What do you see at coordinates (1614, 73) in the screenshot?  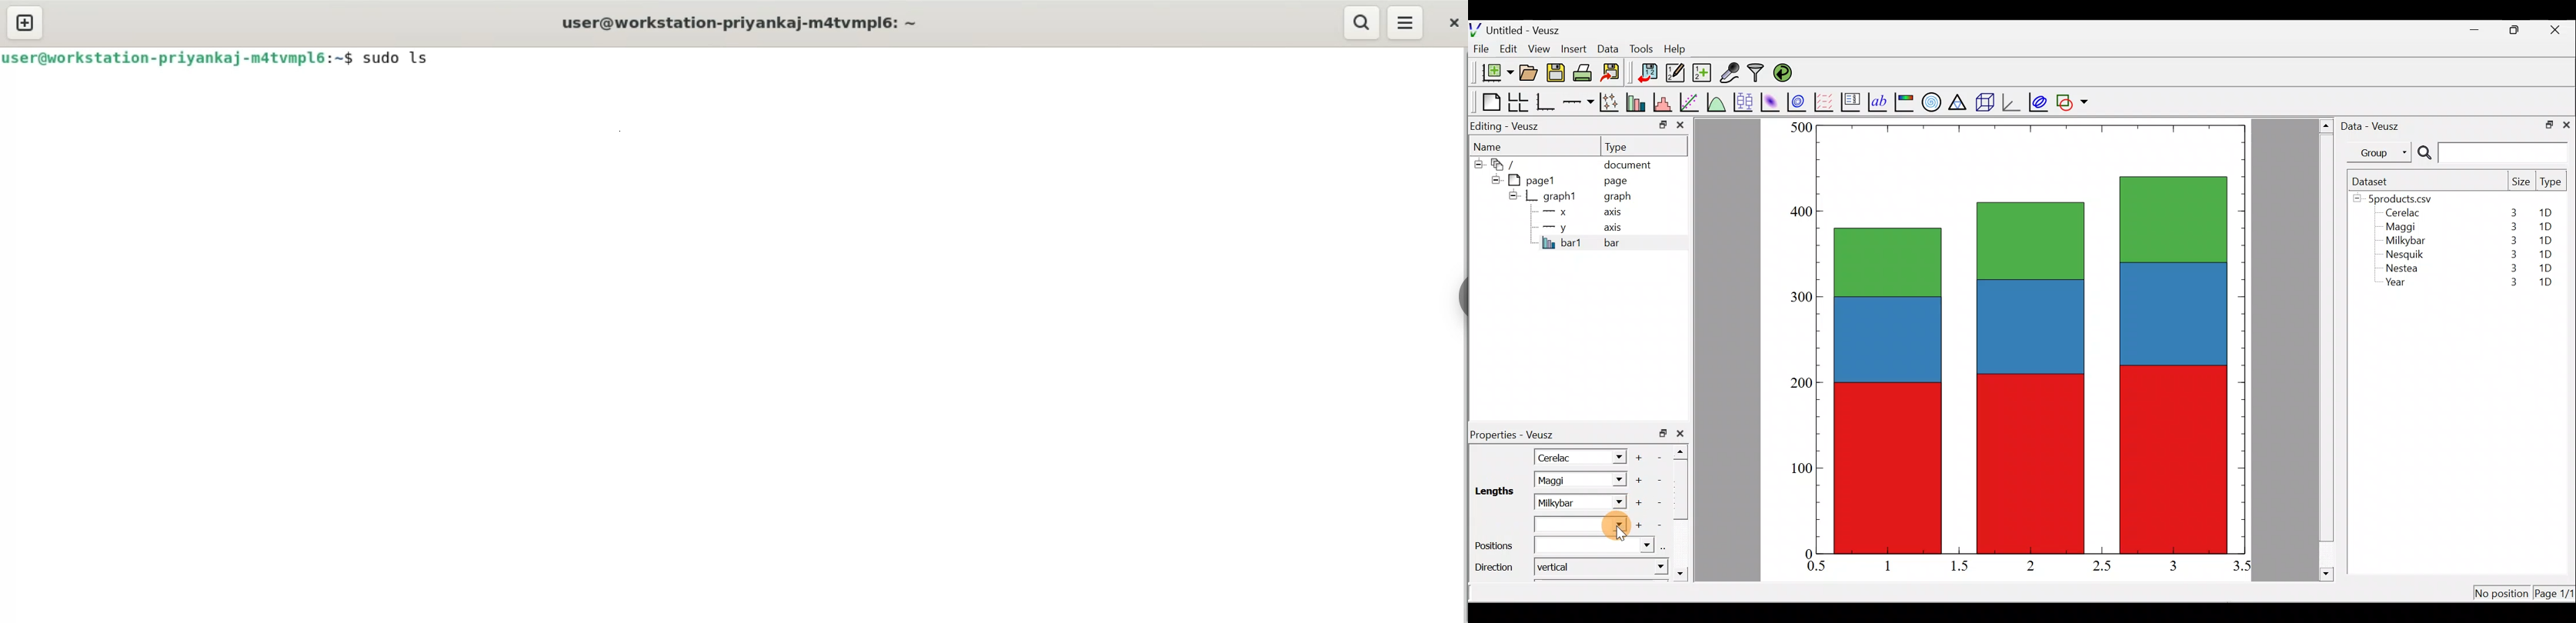 I see `Export to graphics format` at bounding box center [1614, 73].